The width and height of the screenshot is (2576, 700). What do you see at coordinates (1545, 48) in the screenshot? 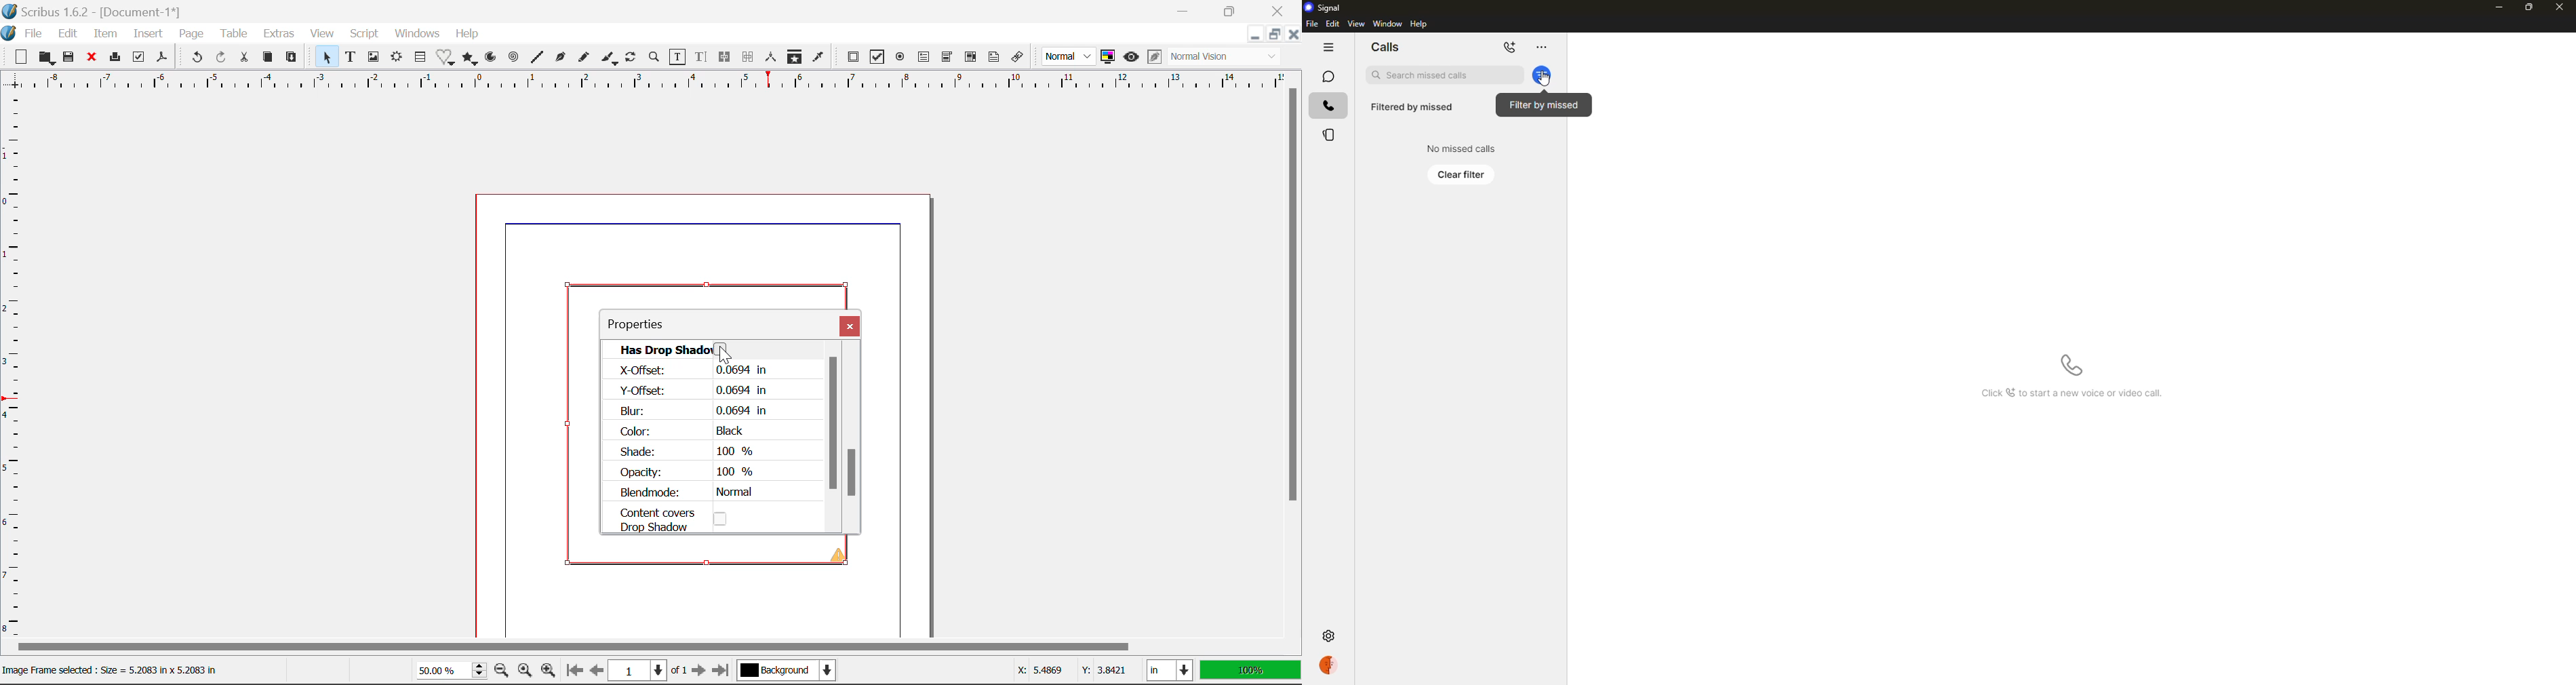
I see `more` at bounding box center [1545, 48].